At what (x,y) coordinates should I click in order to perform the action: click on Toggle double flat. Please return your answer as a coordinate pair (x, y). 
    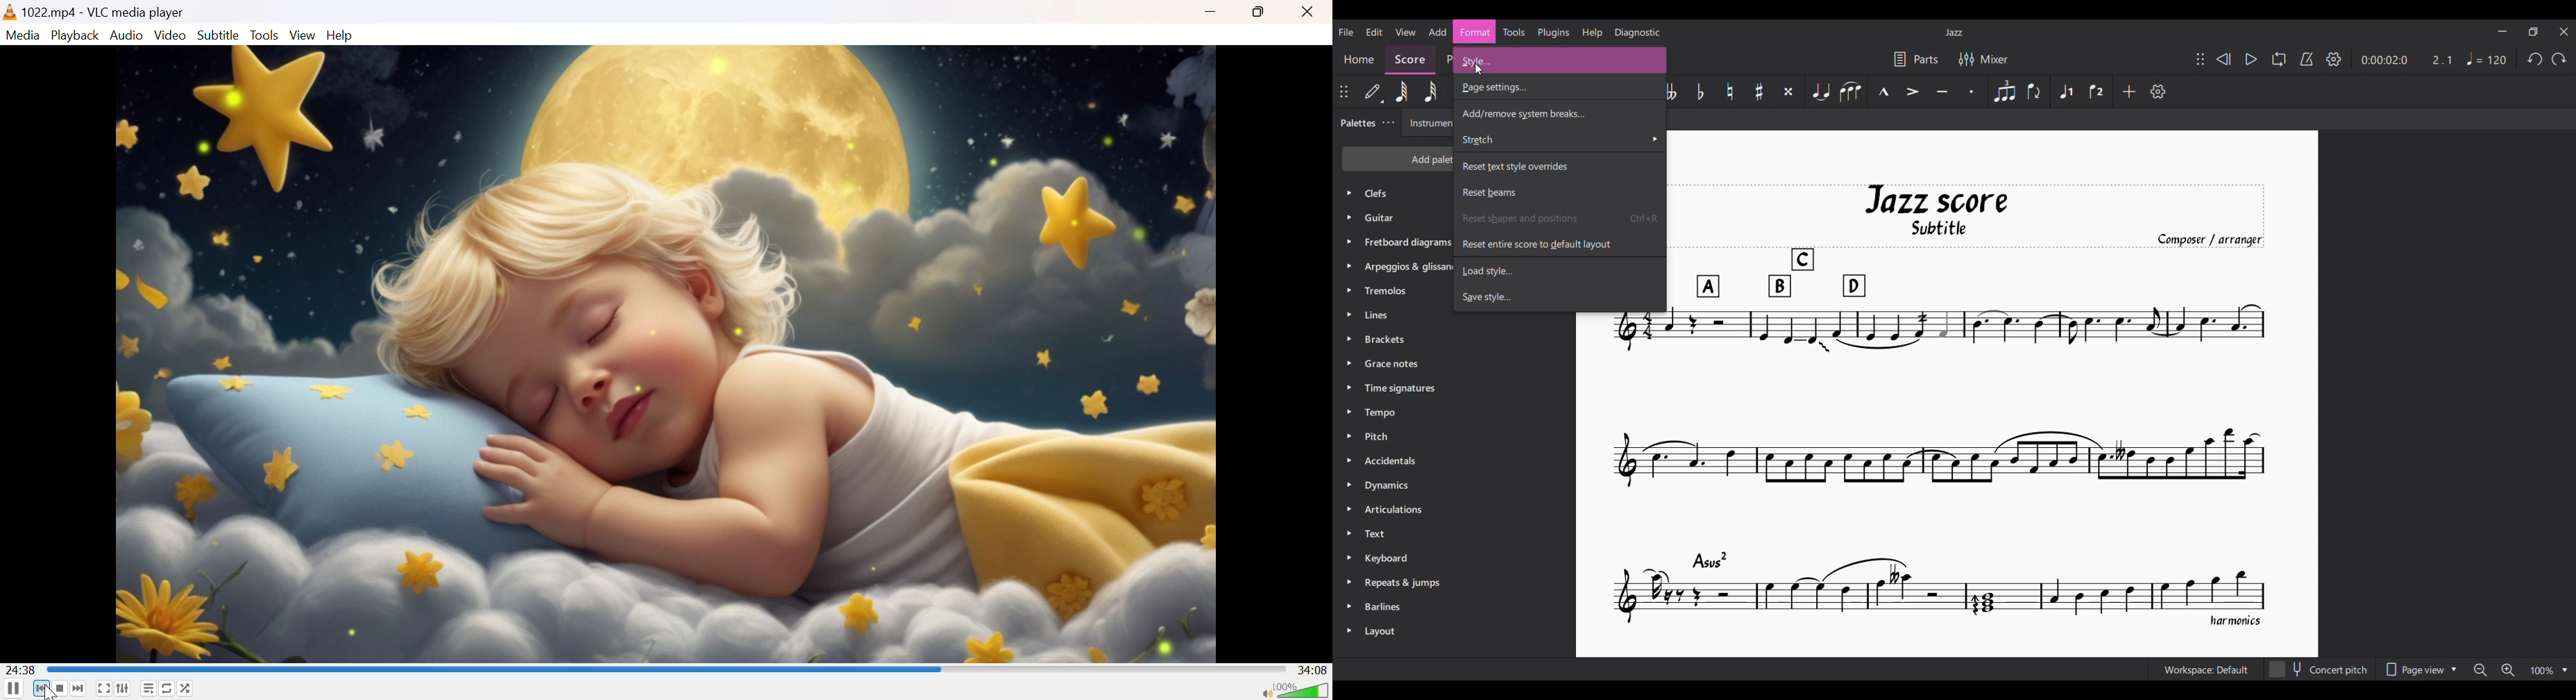
    Looking at the image, I should click on (1671, 91).